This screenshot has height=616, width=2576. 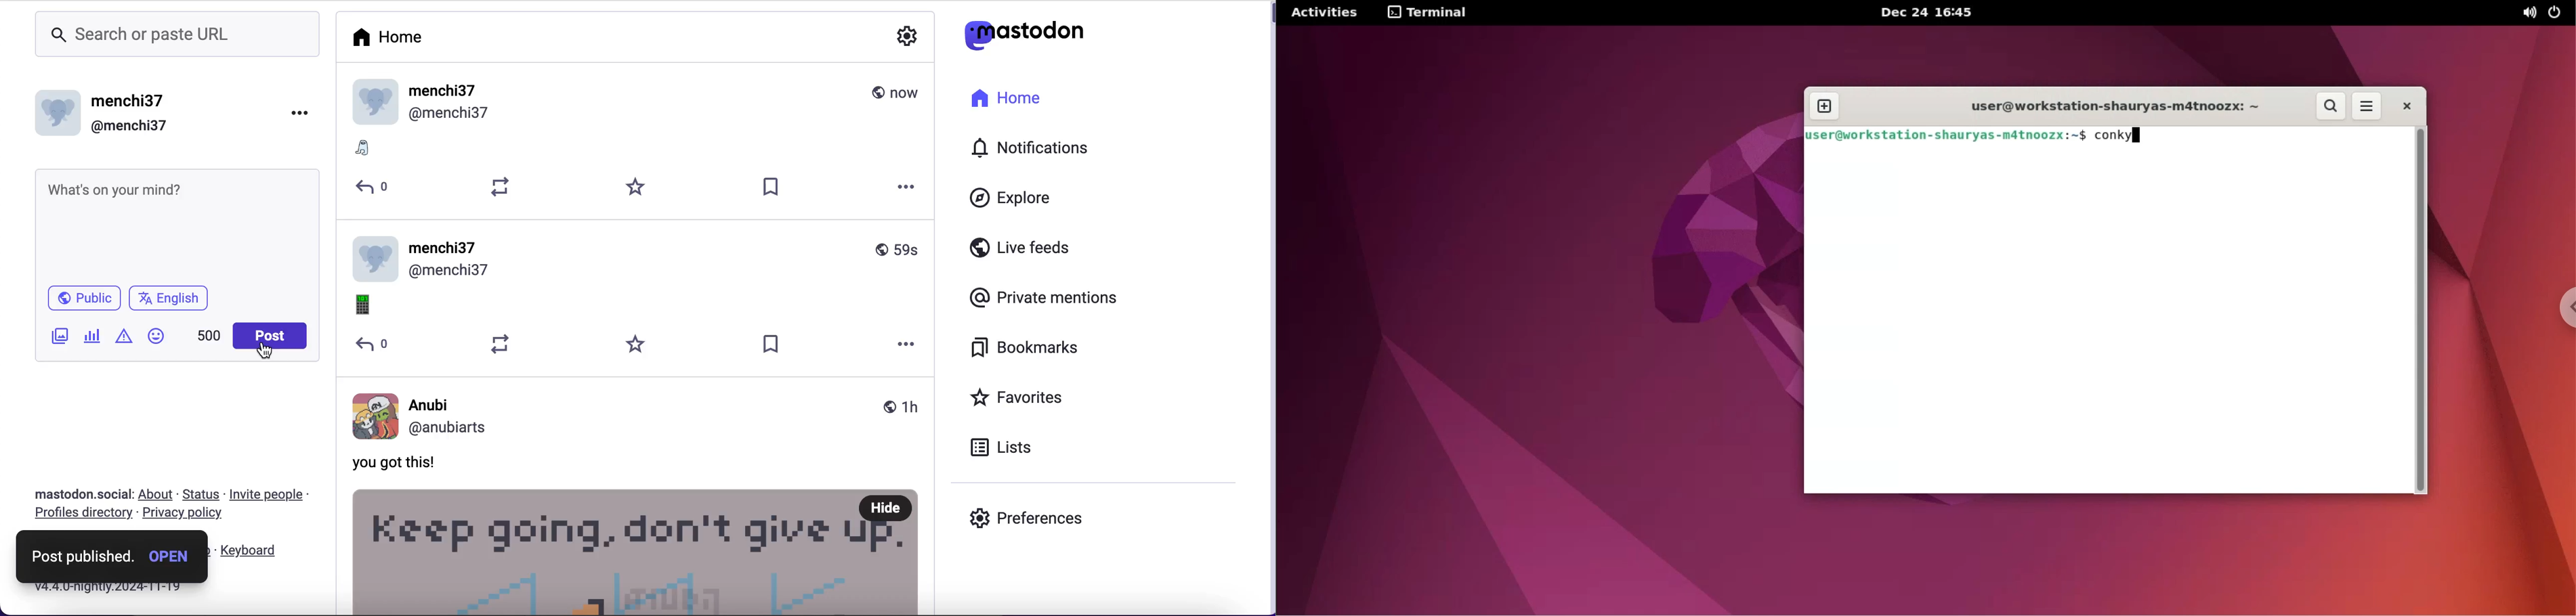 I want to click on post published, so click(x=83, y=558).